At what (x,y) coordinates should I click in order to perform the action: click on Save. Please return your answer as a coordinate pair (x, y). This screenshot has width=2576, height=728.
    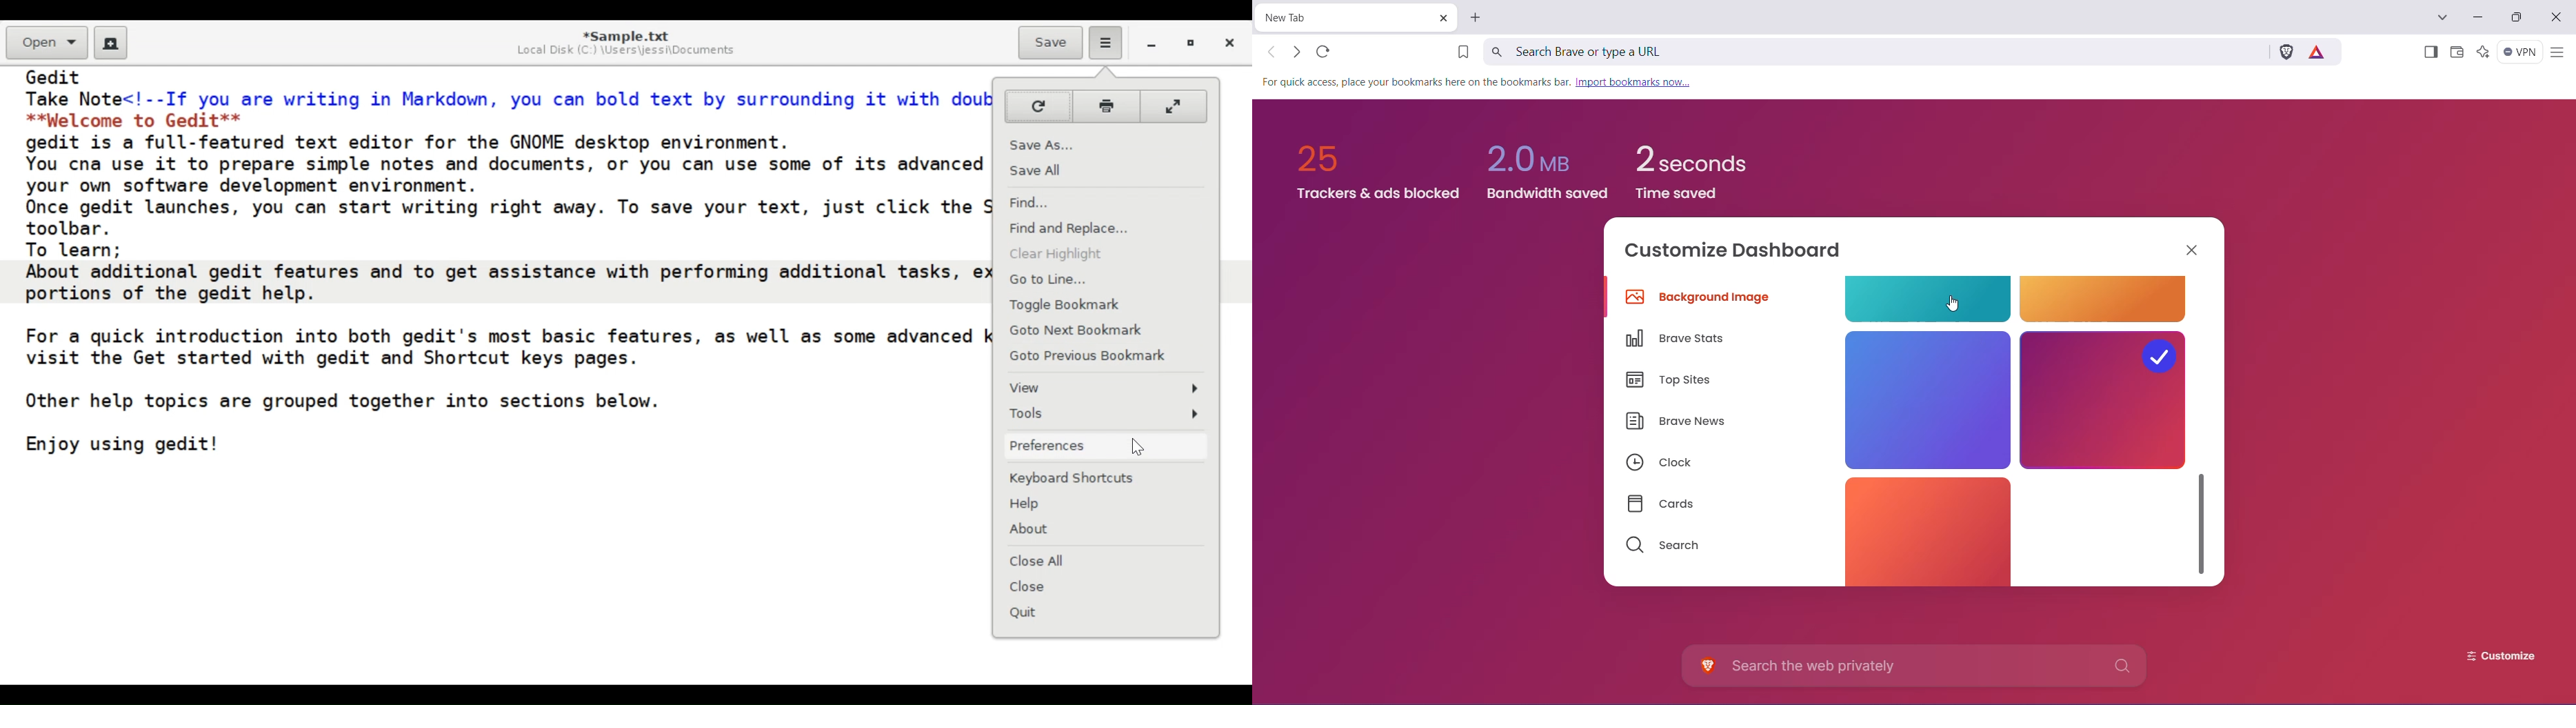
    Looking at the image, I should click on (1051, 41).